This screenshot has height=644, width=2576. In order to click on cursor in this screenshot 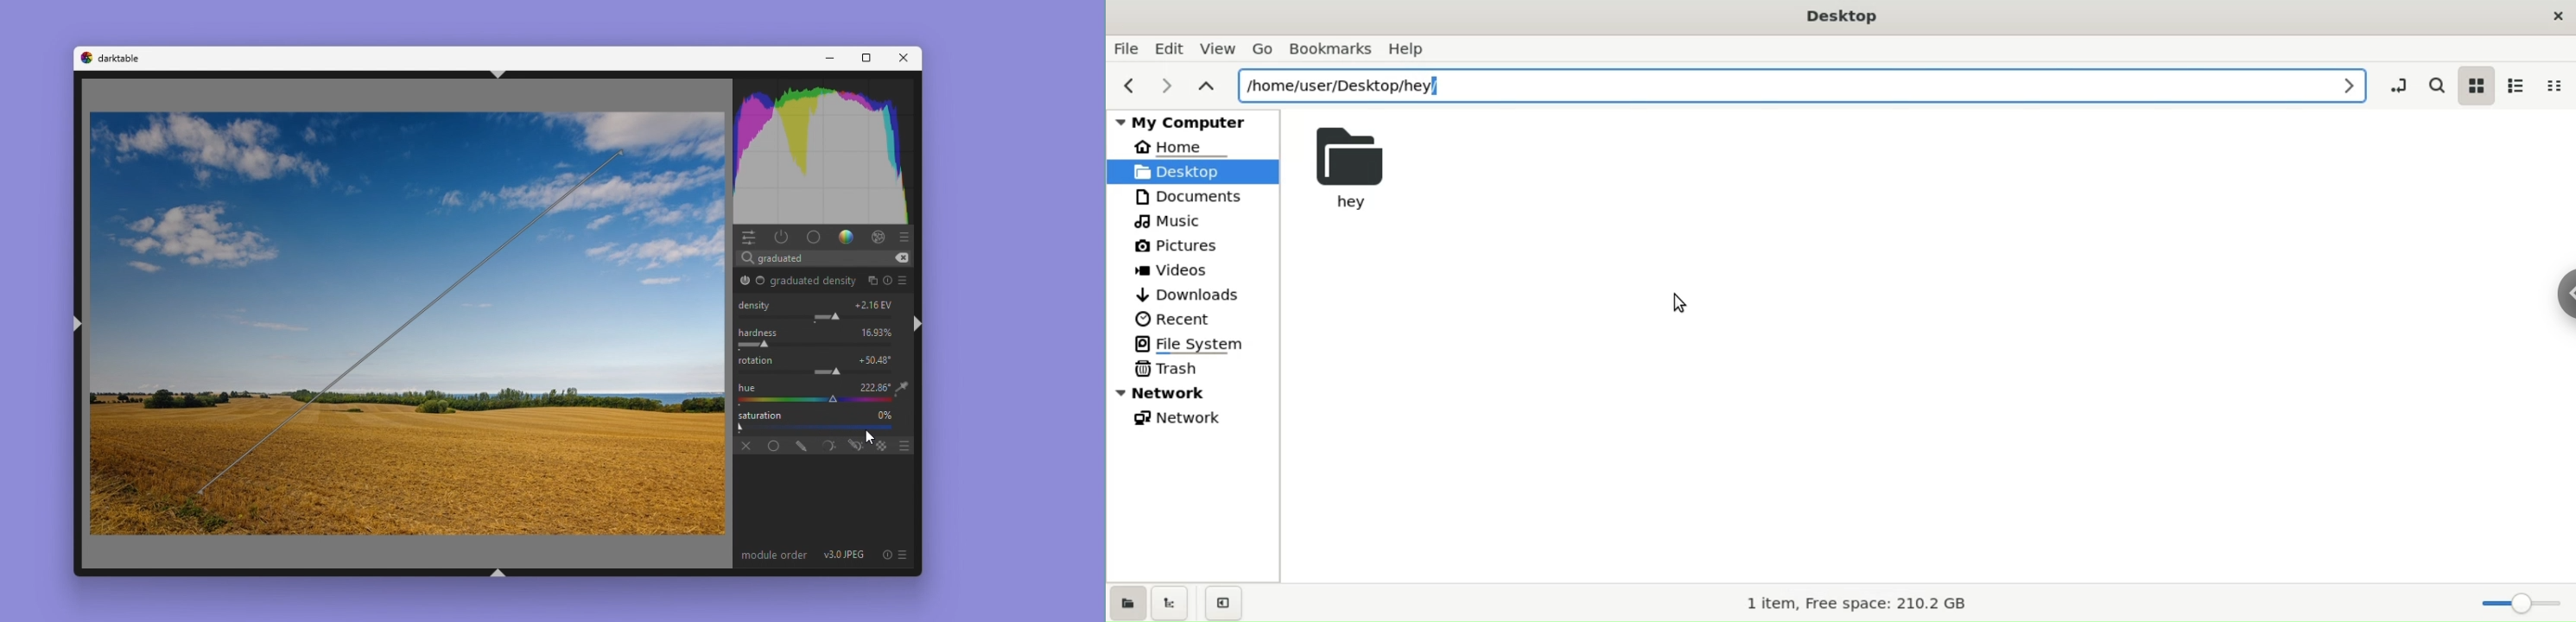, I will do `click(869, 437)`.